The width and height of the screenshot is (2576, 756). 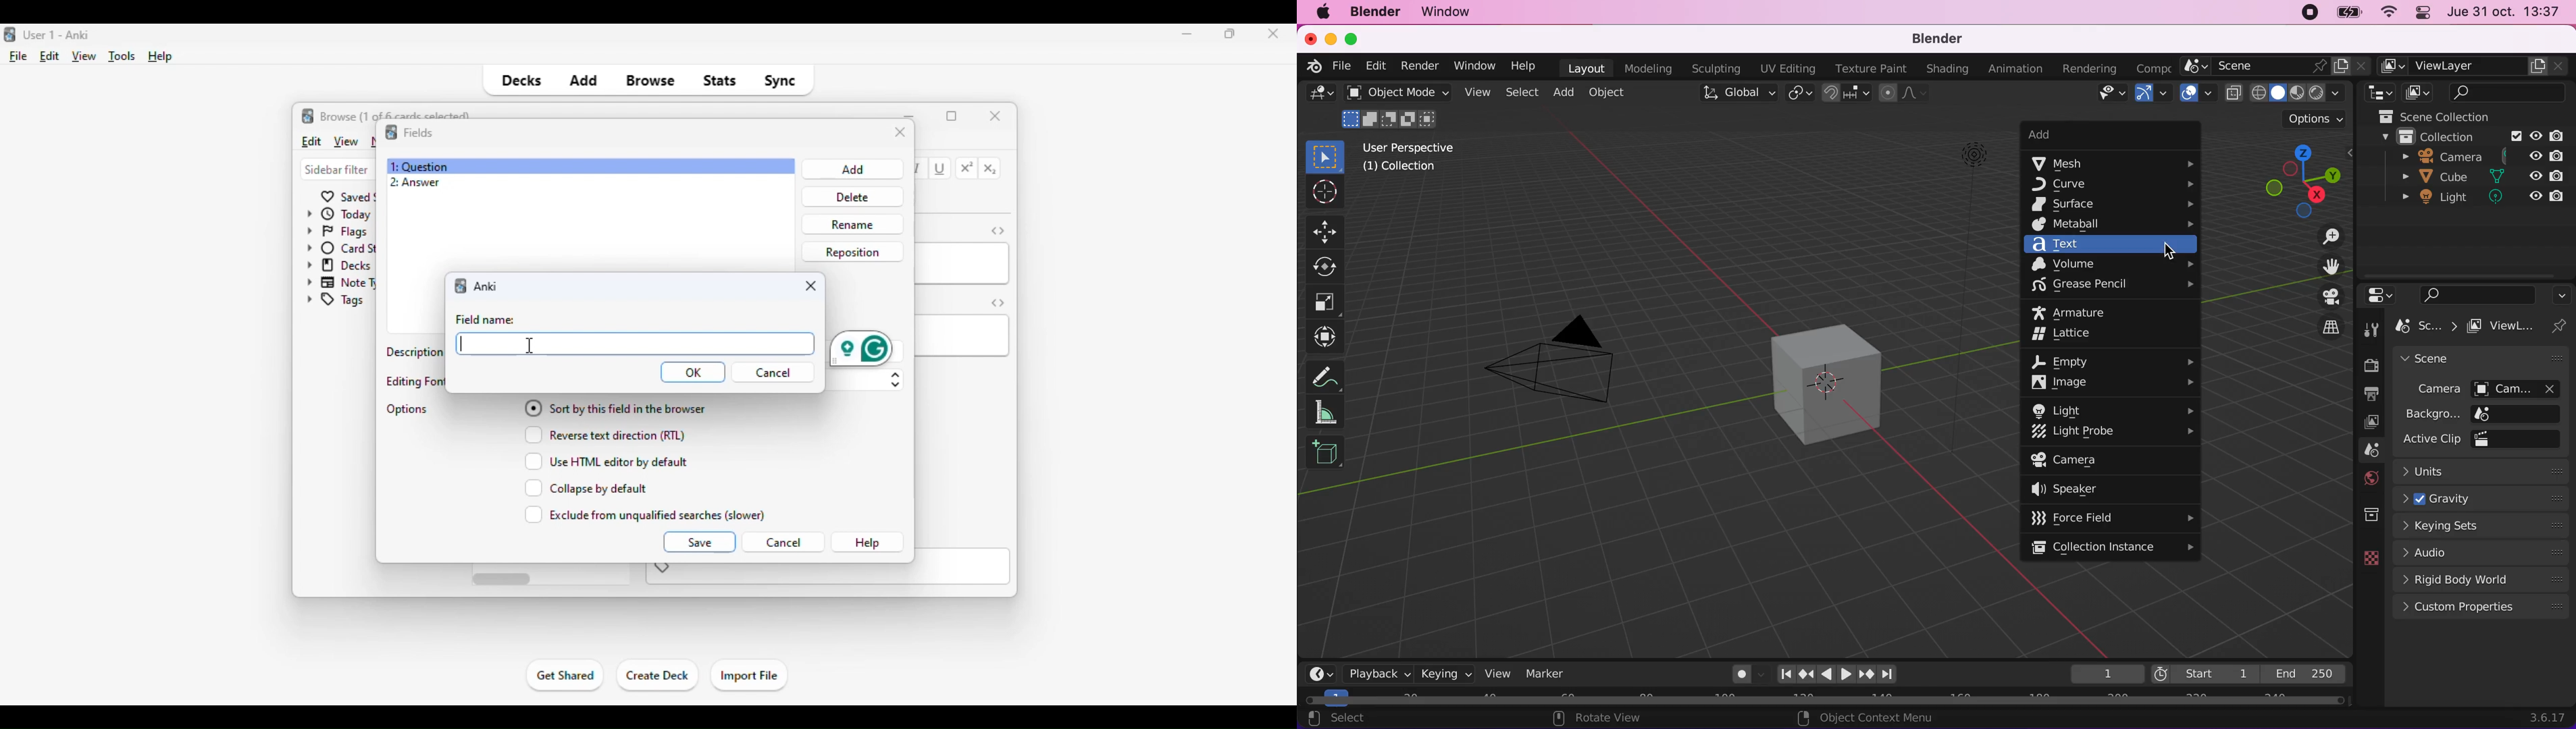 What do you see at coordinates (390, 132) in the screenshot?
I see `logo` at bounding box center [390, 132].